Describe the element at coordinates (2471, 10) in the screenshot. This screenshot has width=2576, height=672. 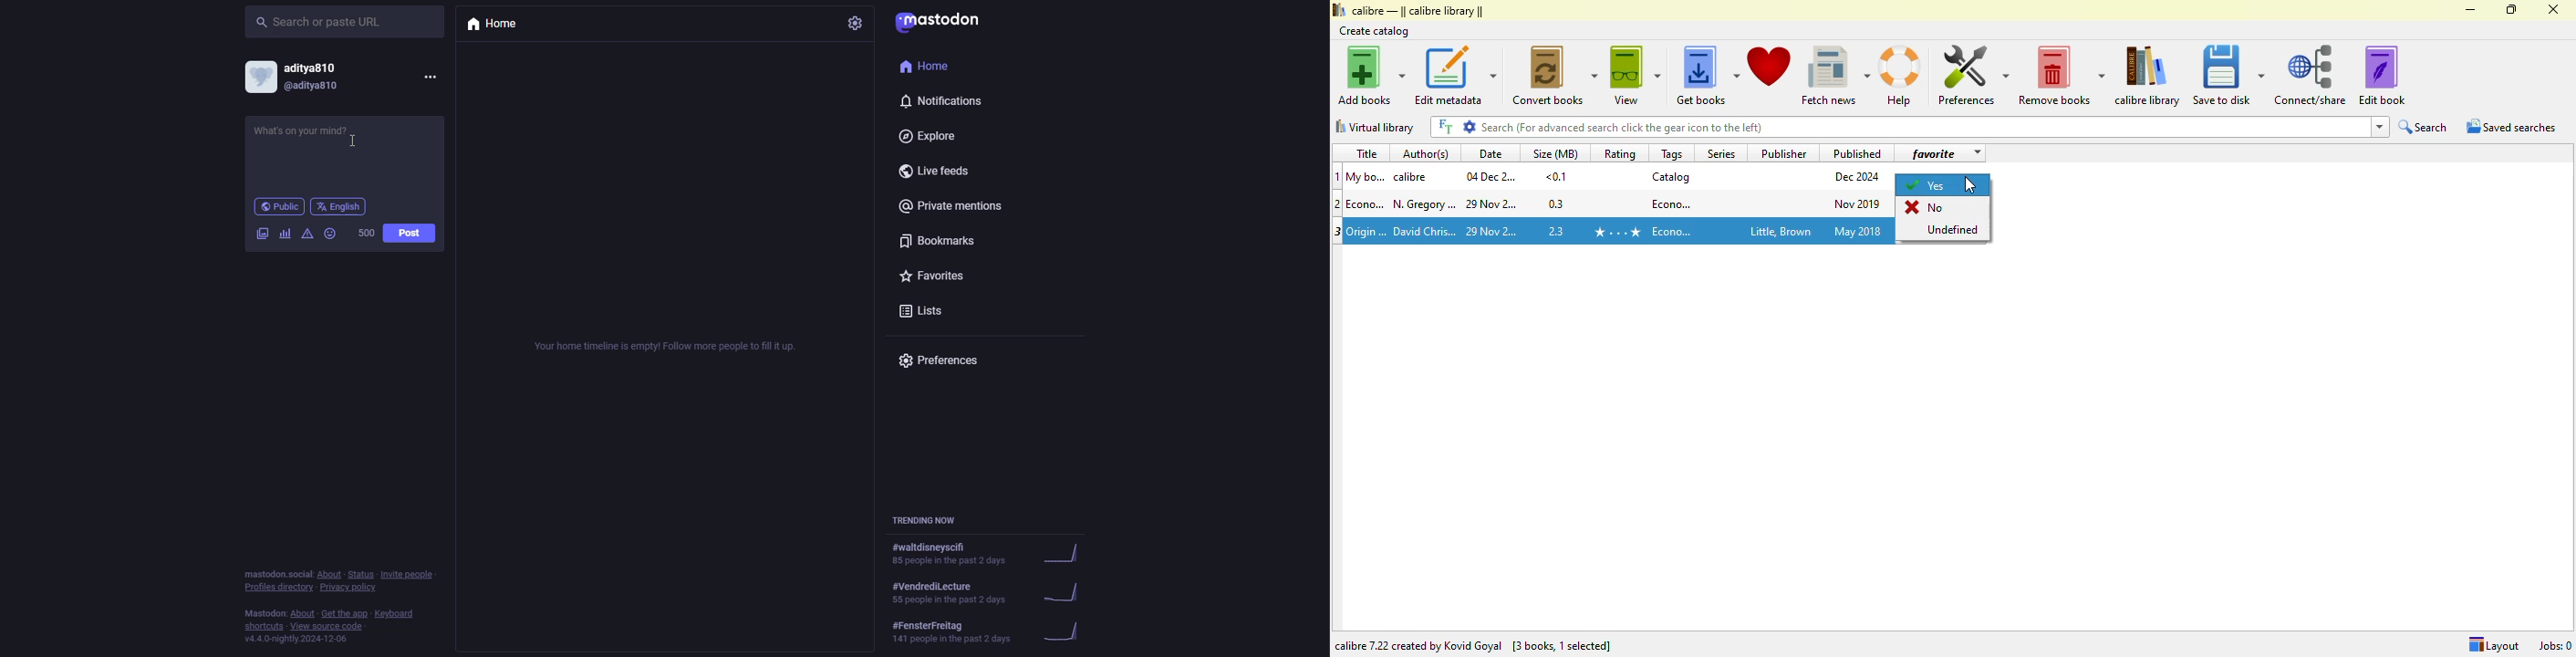
I see `minimize` at that location.